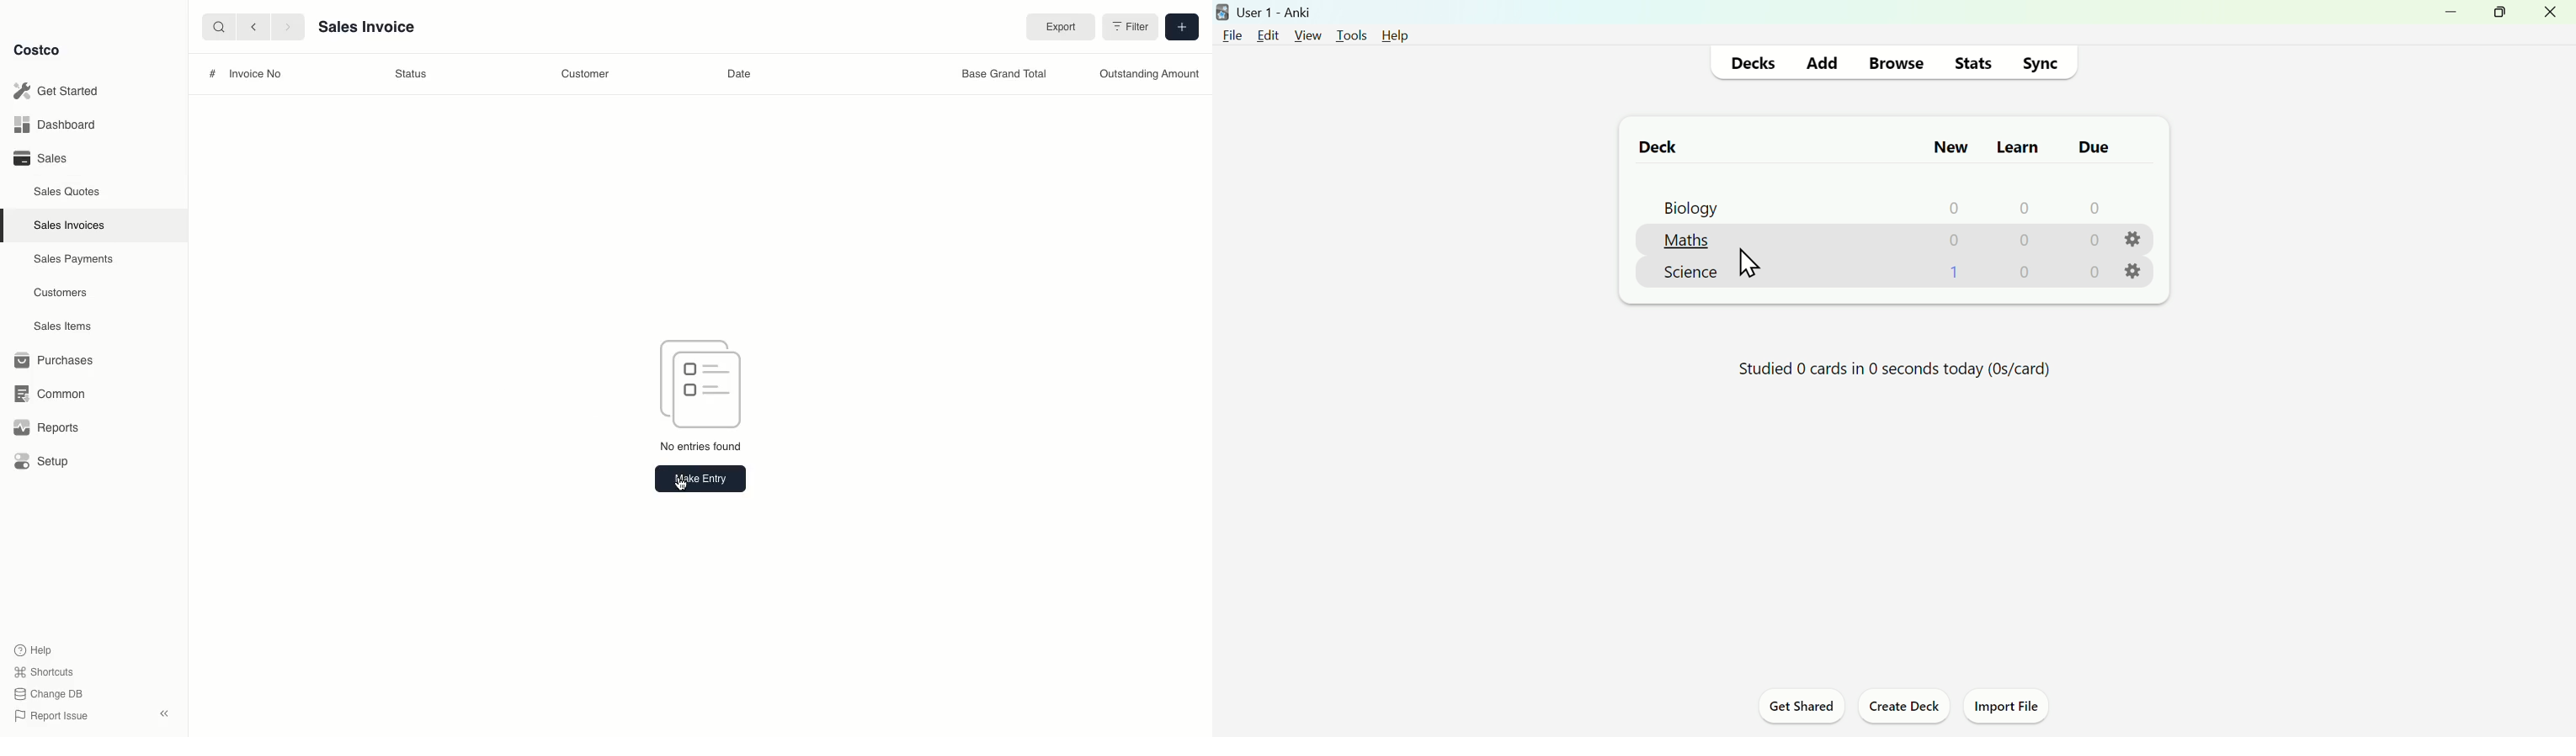 The height and width of the screenshot is (756, 2576). What do you see at coordinates (1234, 35) in the screenshot?
I see `File` at bounding box center [1234, 35].